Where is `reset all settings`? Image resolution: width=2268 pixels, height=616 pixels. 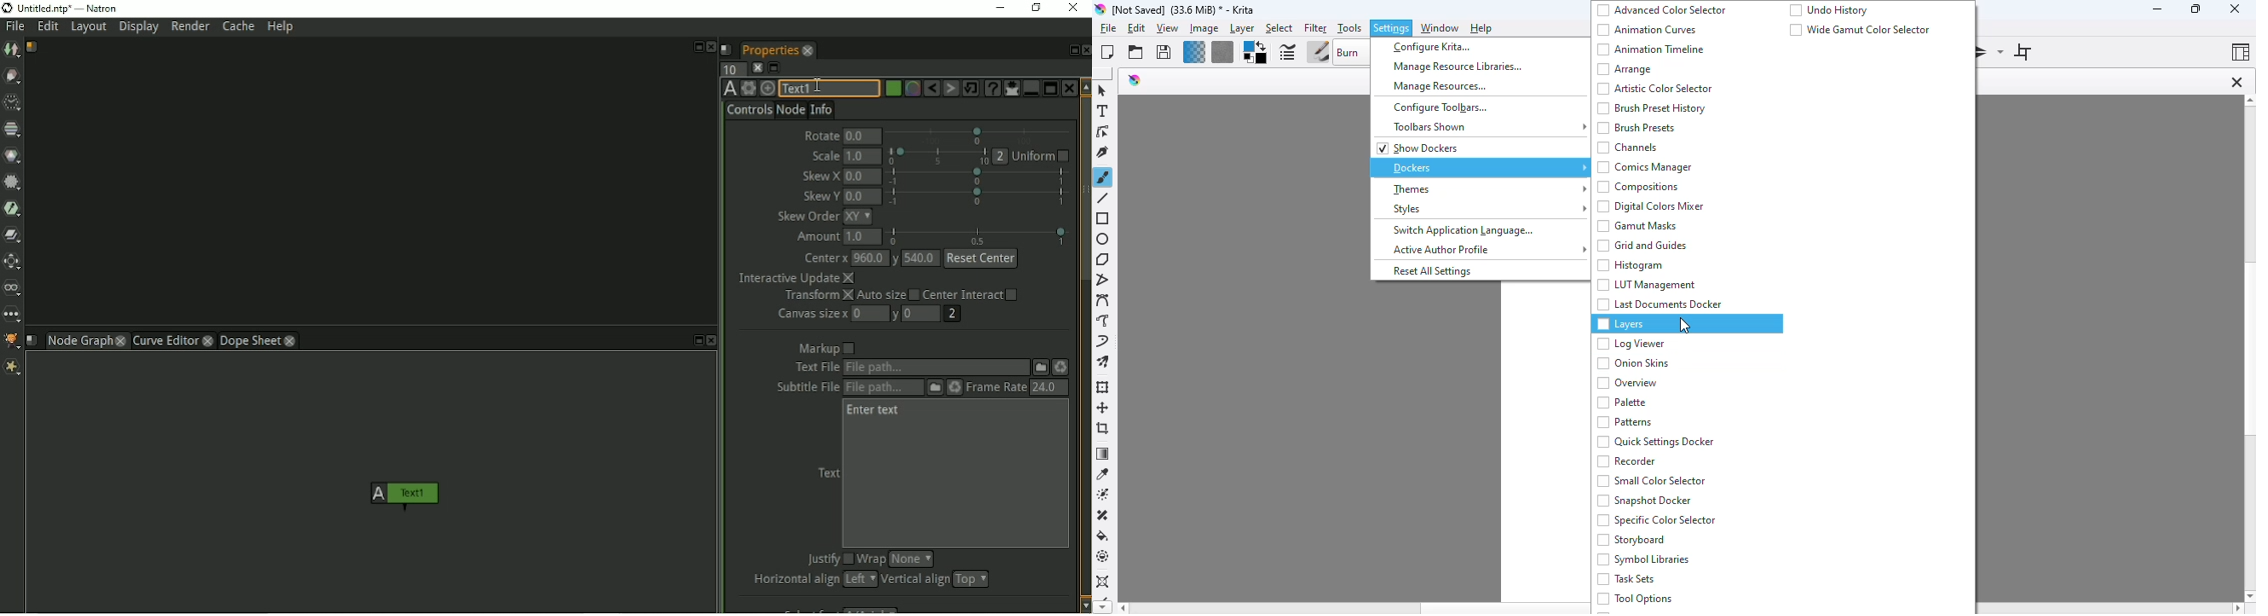 reset all settings is located at coordinates (1432, 270).